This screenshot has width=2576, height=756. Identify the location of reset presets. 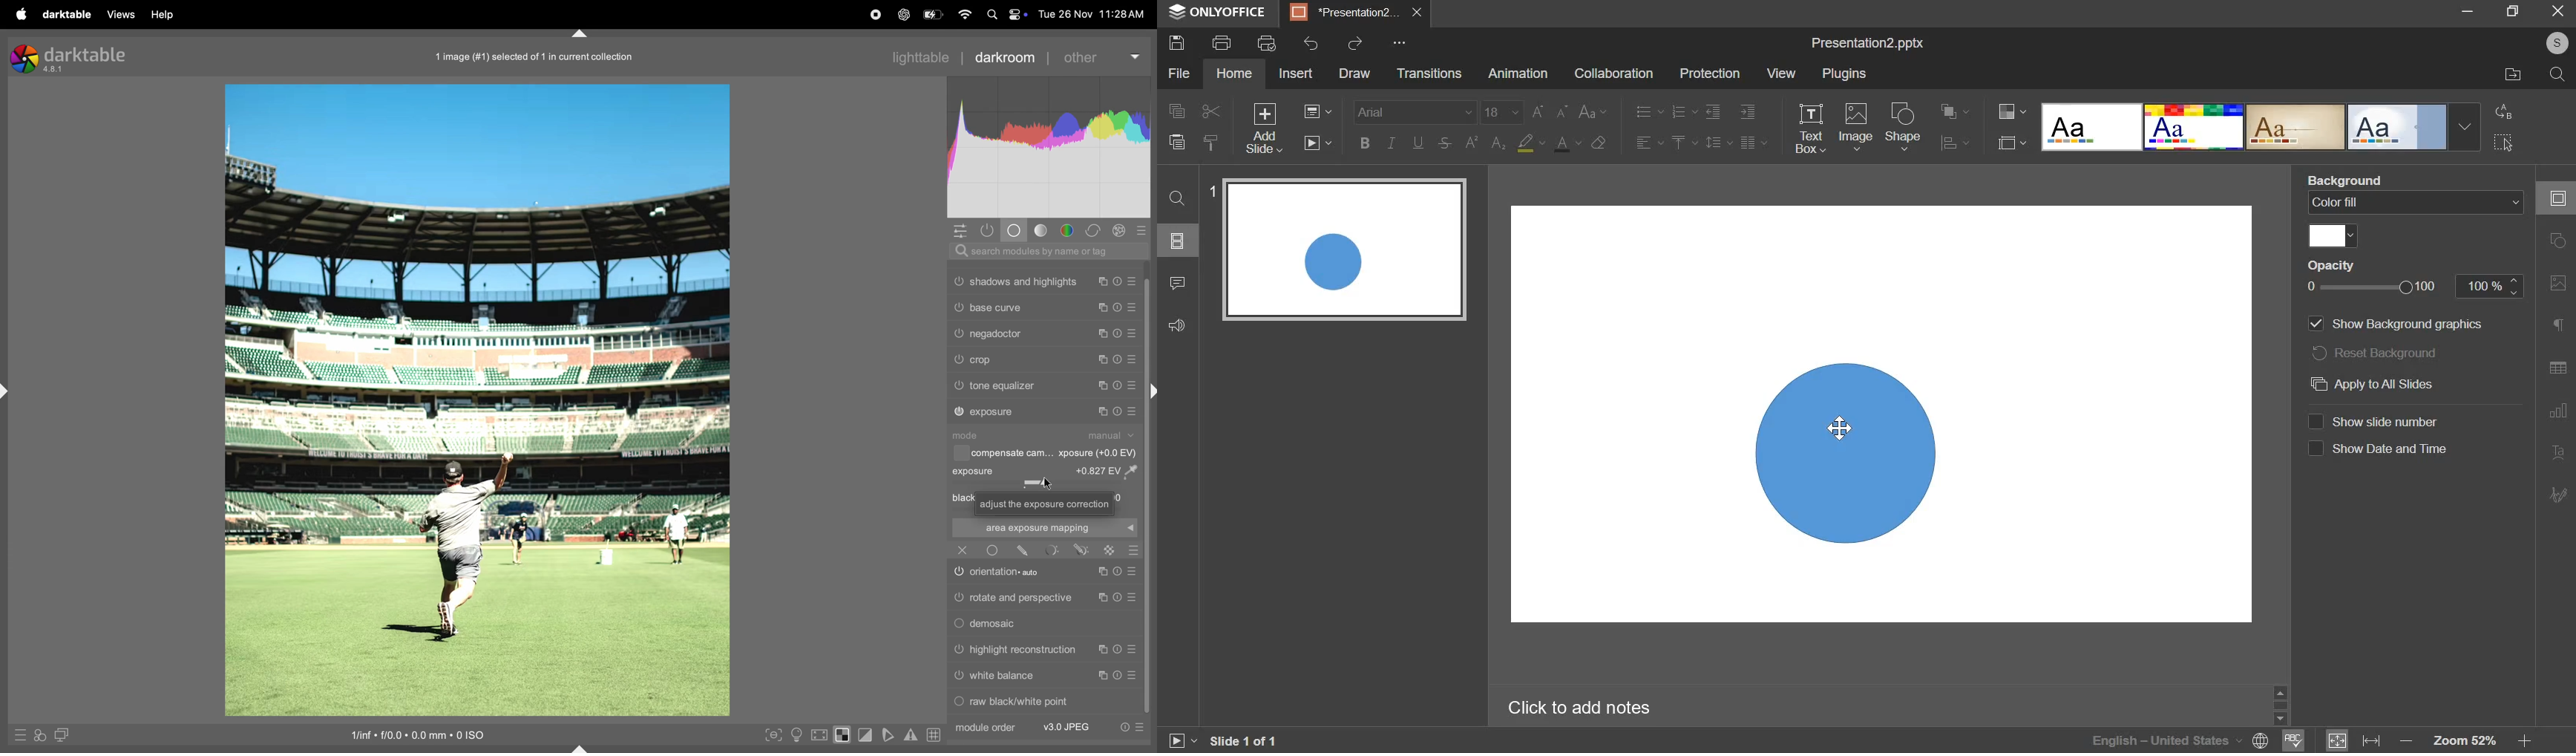
(1116, 386).